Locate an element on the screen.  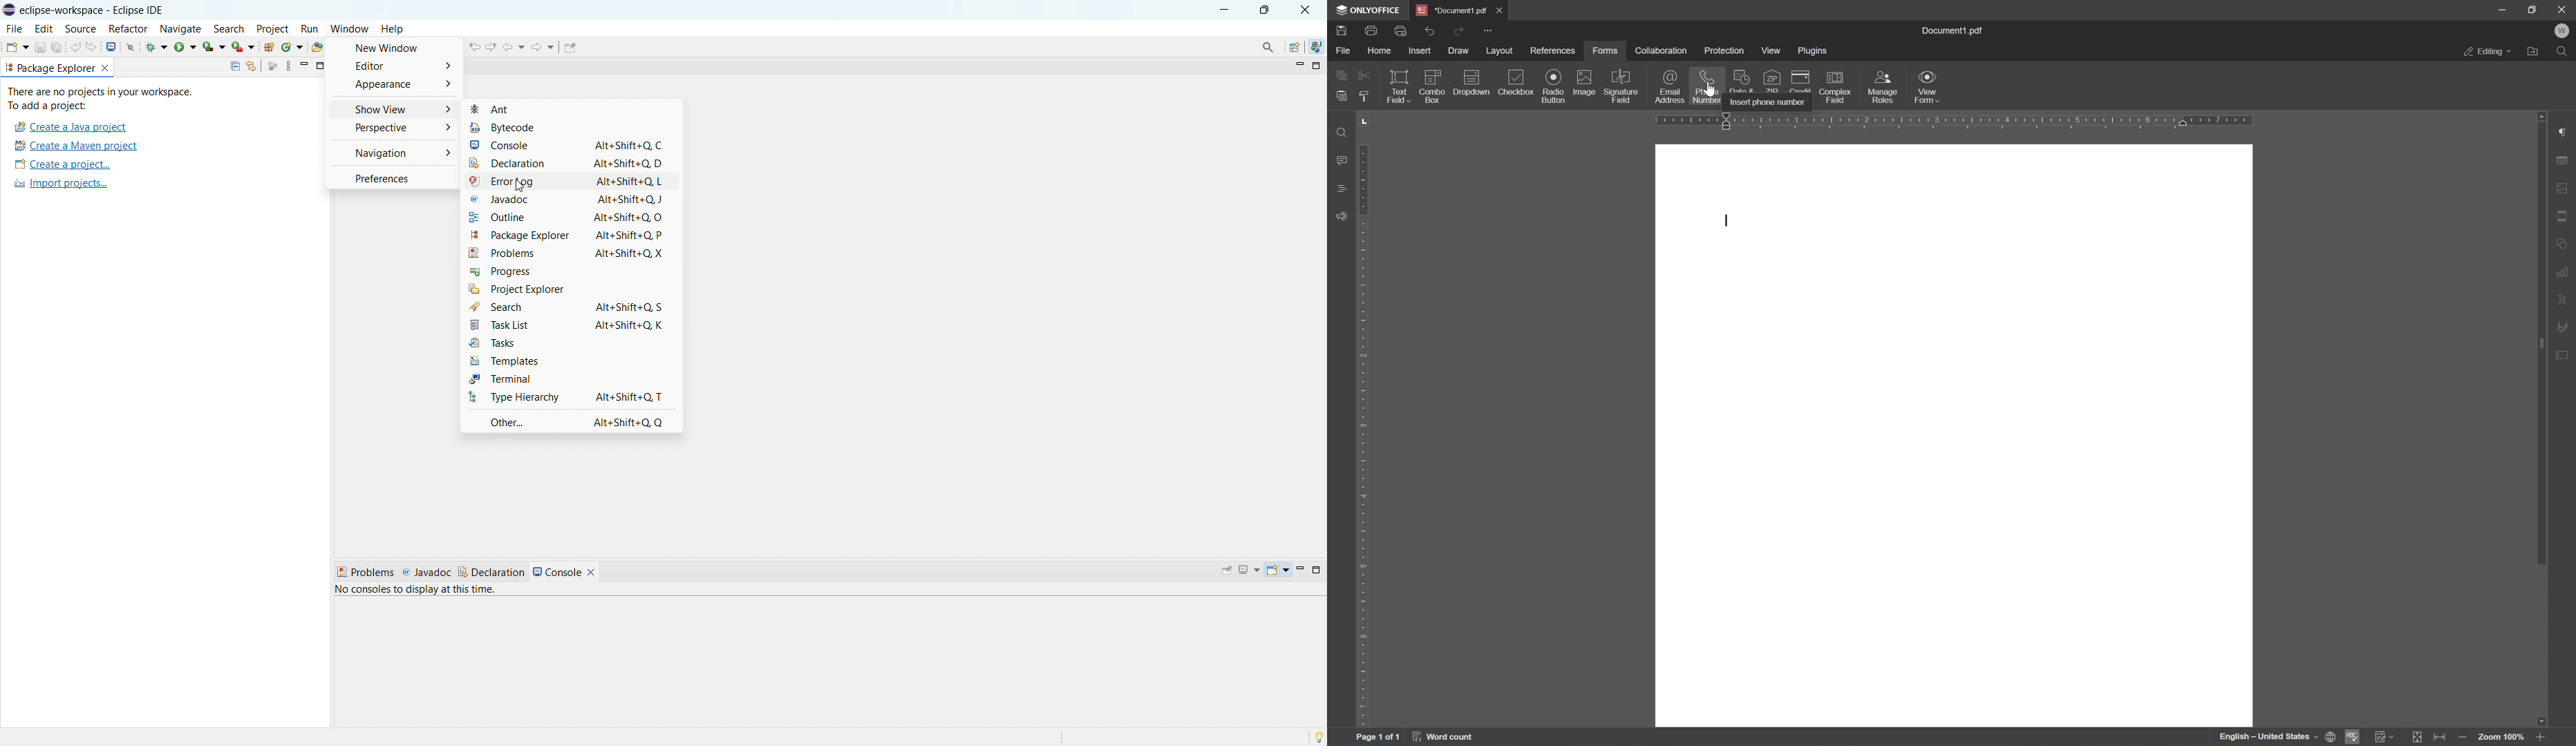
word count is located at coordinates (1446, 736).